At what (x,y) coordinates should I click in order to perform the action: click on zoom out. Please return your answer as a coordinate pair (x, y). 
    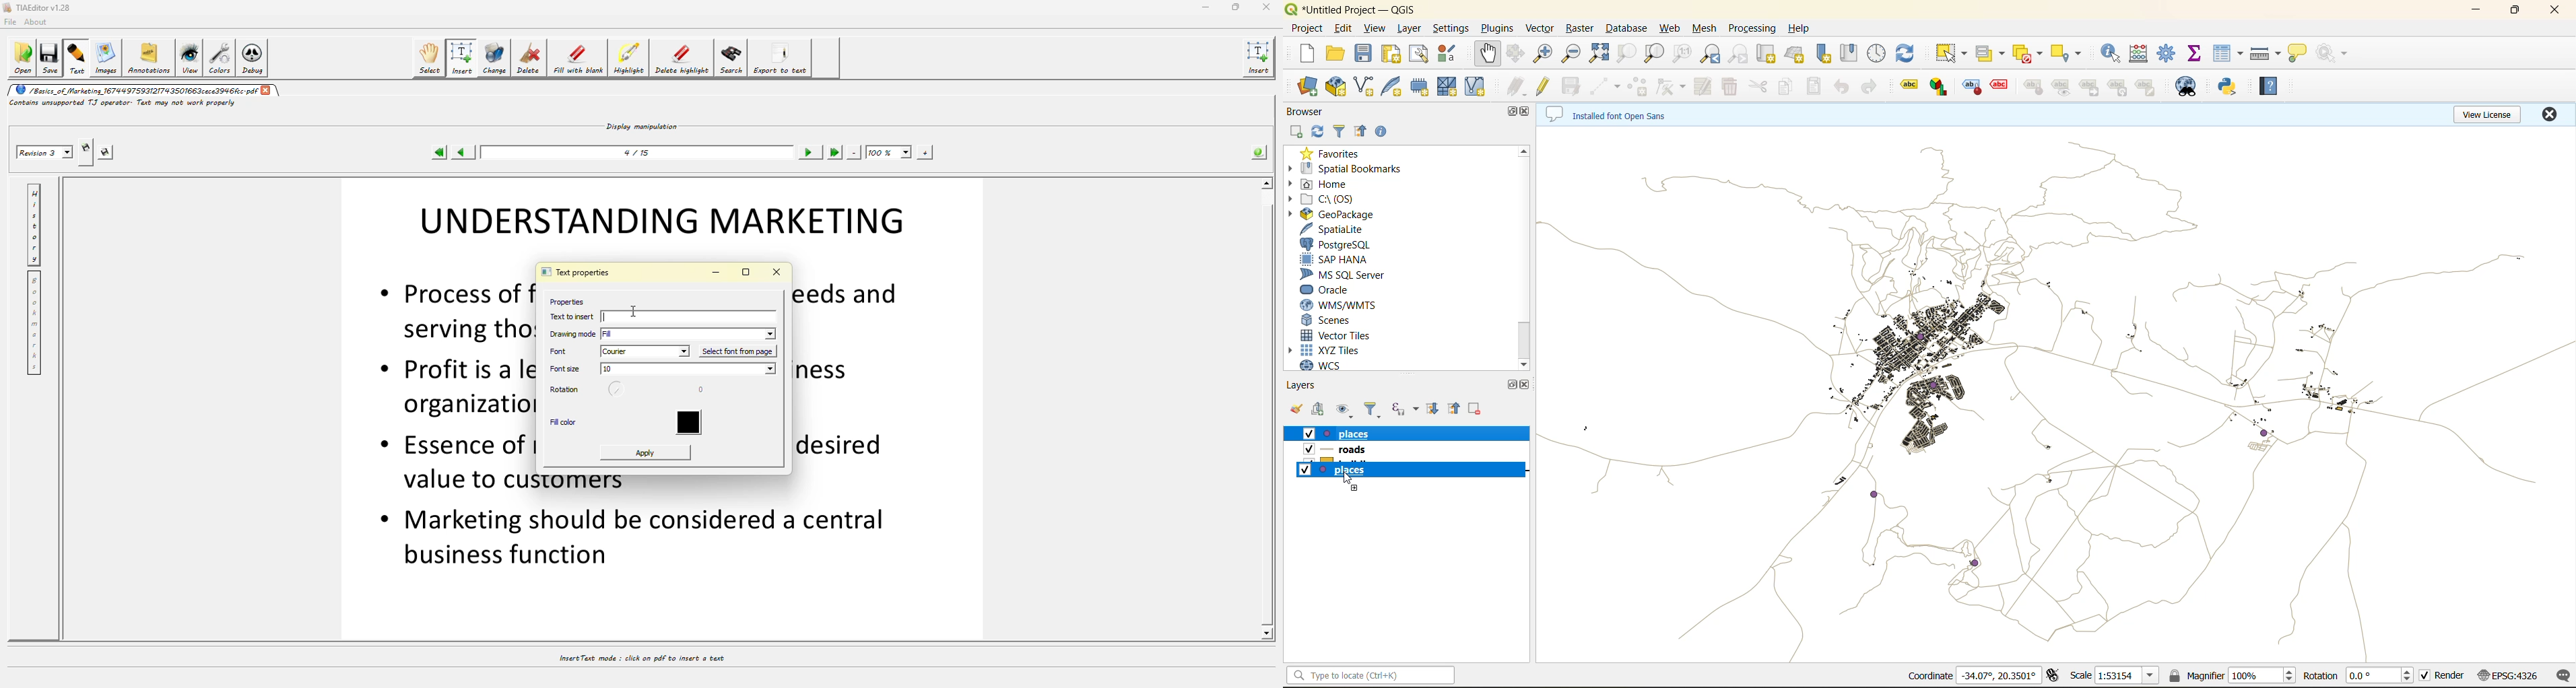
    Looking at the image, I should click on (855, 152).